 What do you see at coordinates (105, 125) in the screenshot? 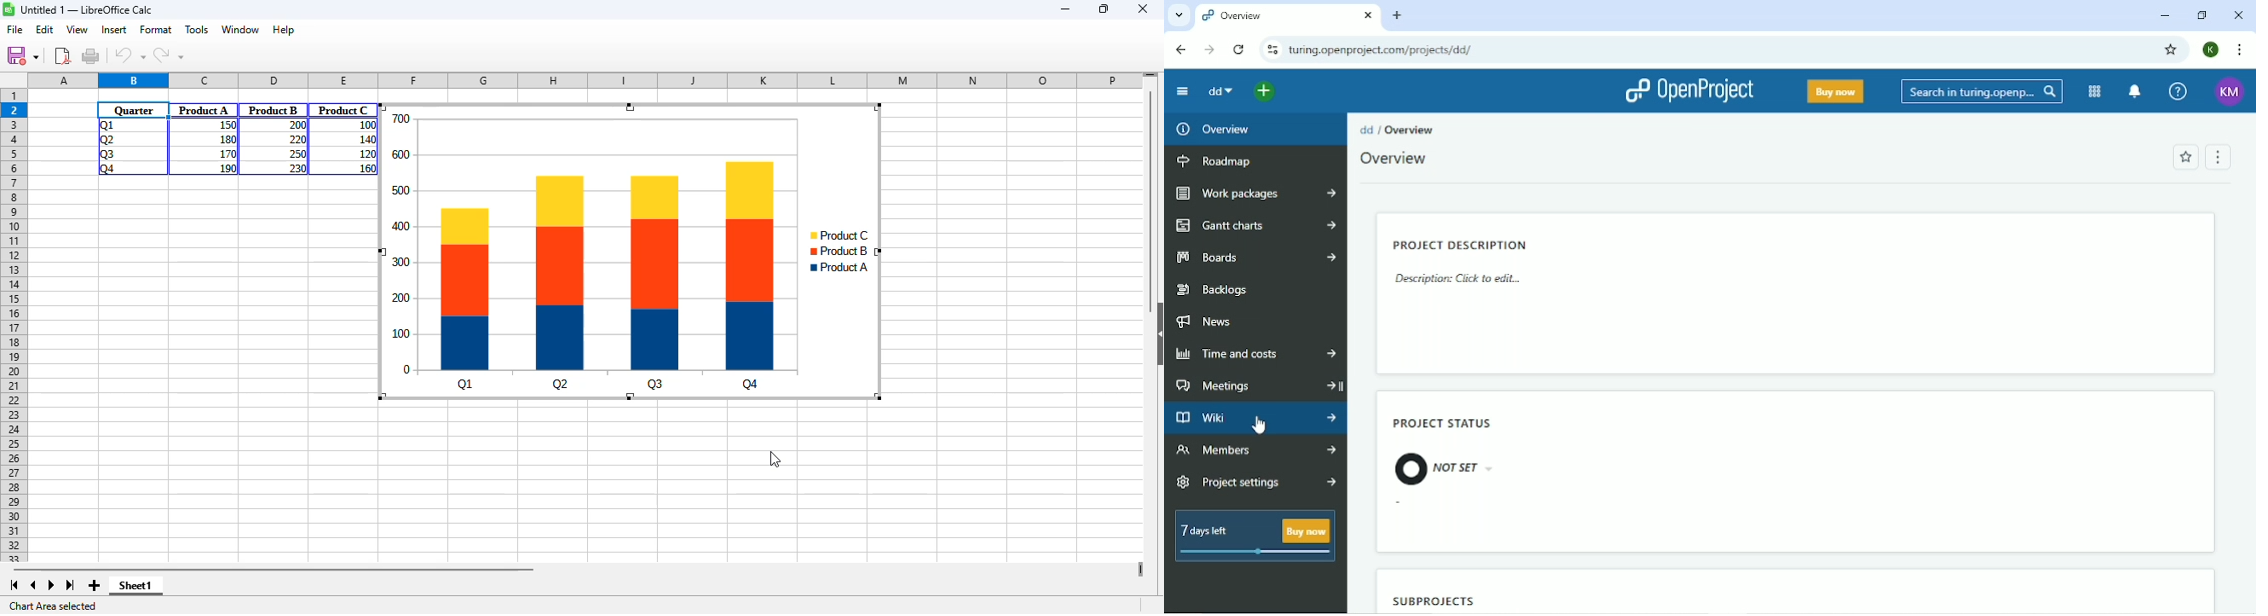
I see `Q1` at bounding box center [105, 125].